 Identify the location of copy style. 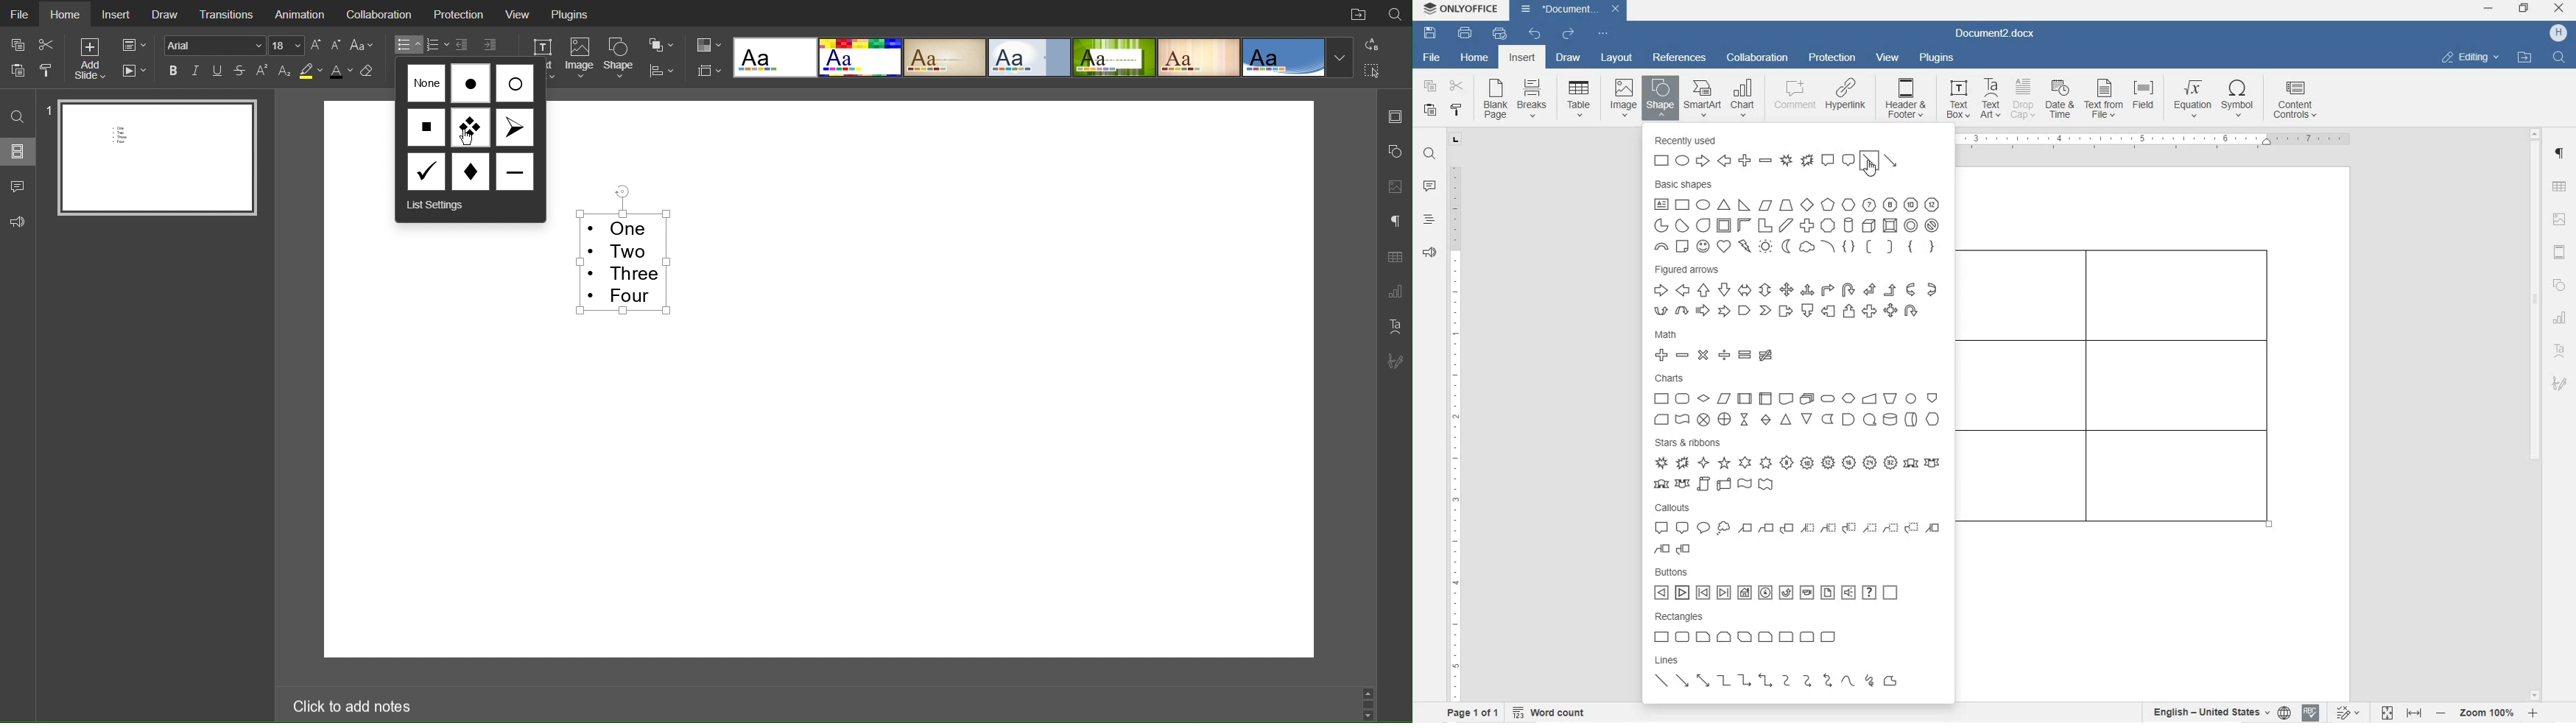
(1457, 110).